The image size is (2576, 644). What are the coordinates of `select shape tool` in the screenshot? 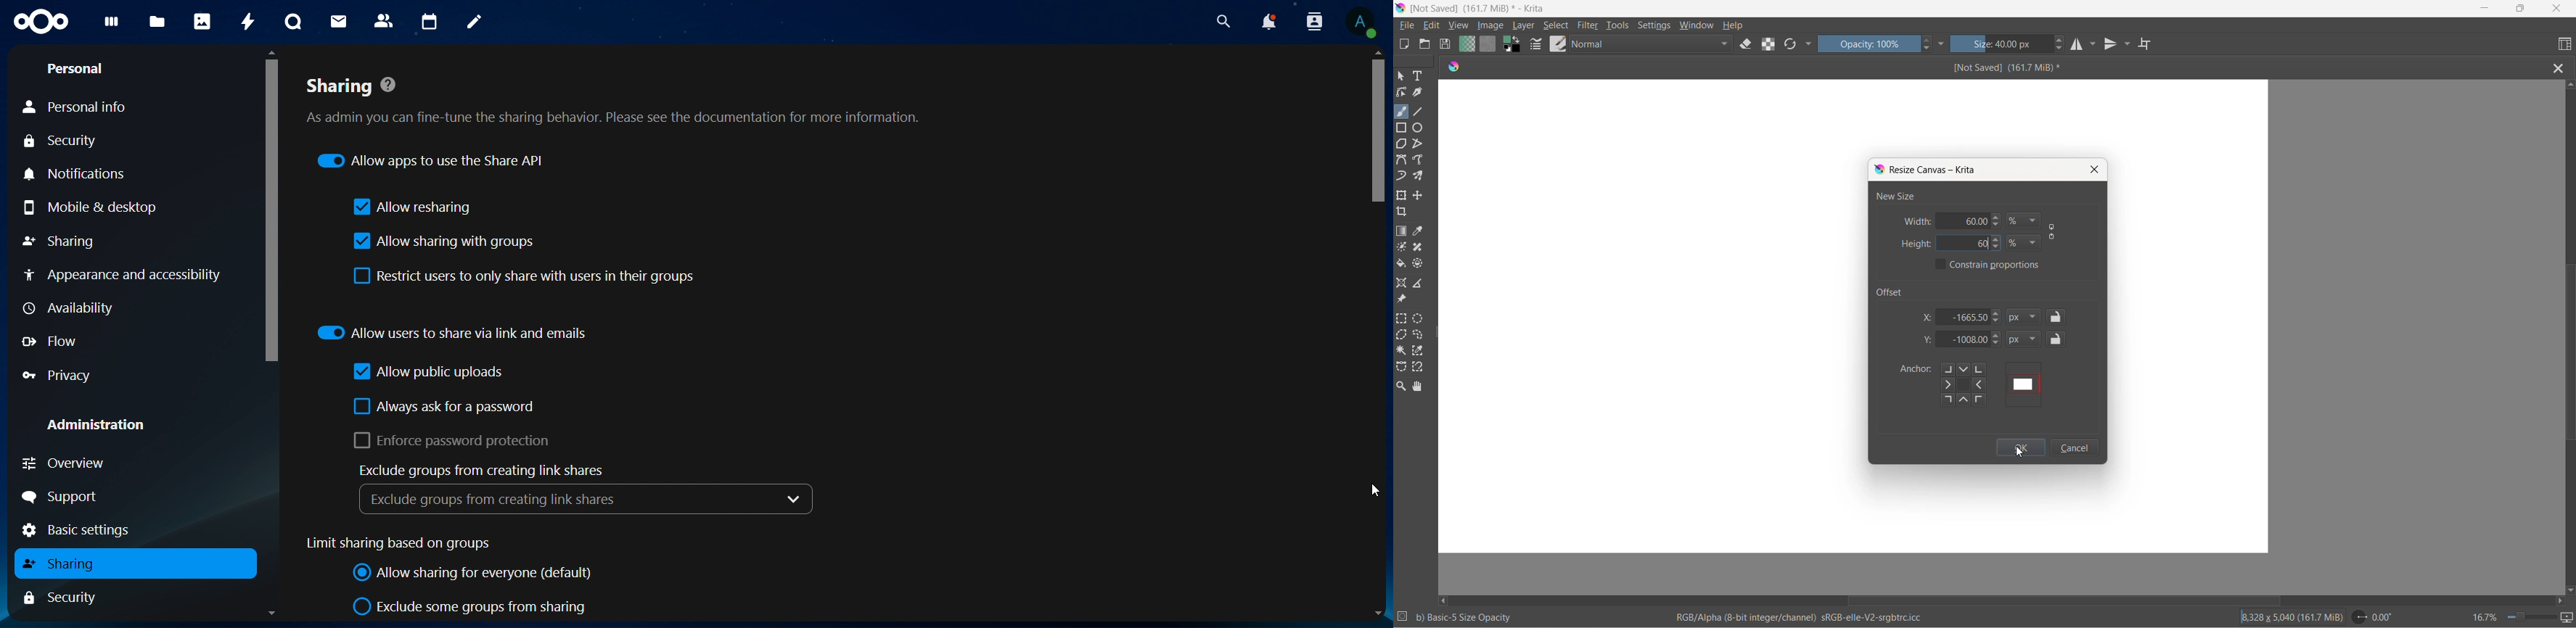 It's located at (1401, 77).